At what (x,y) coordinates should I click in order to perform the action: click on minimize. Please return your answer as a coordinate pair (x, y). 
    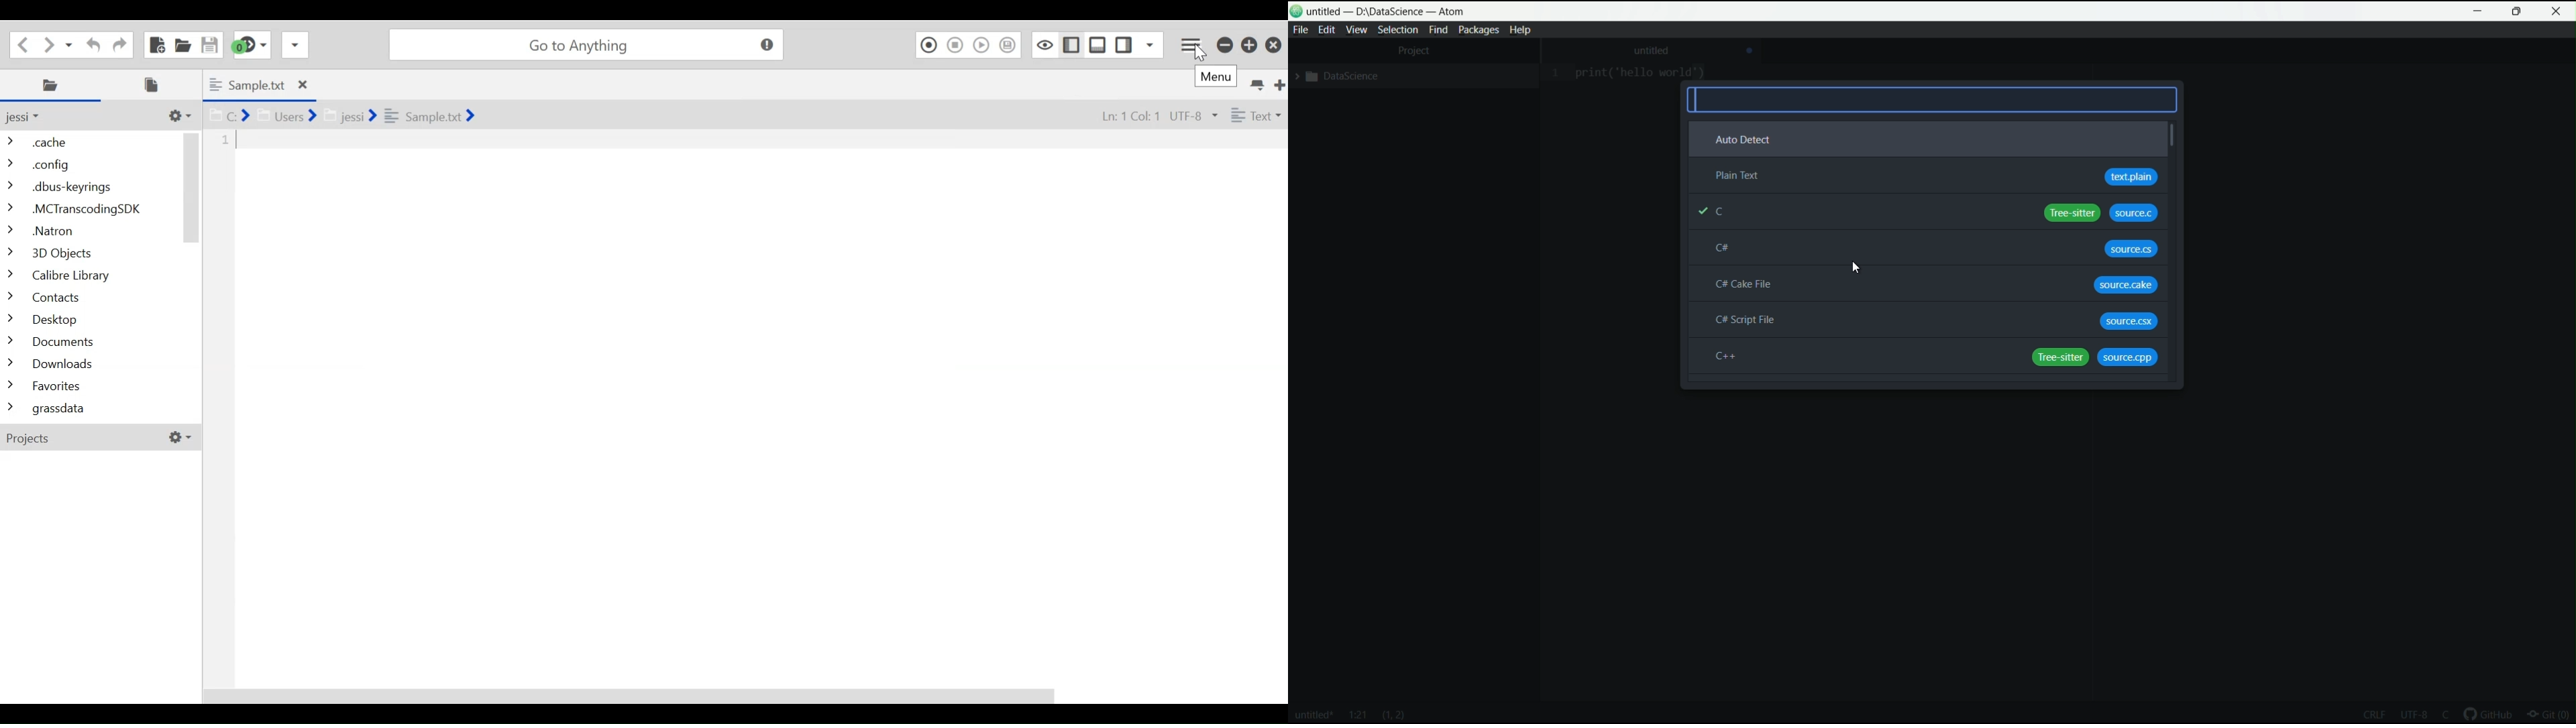
    Looking at the image, I should click on (2479, 11).